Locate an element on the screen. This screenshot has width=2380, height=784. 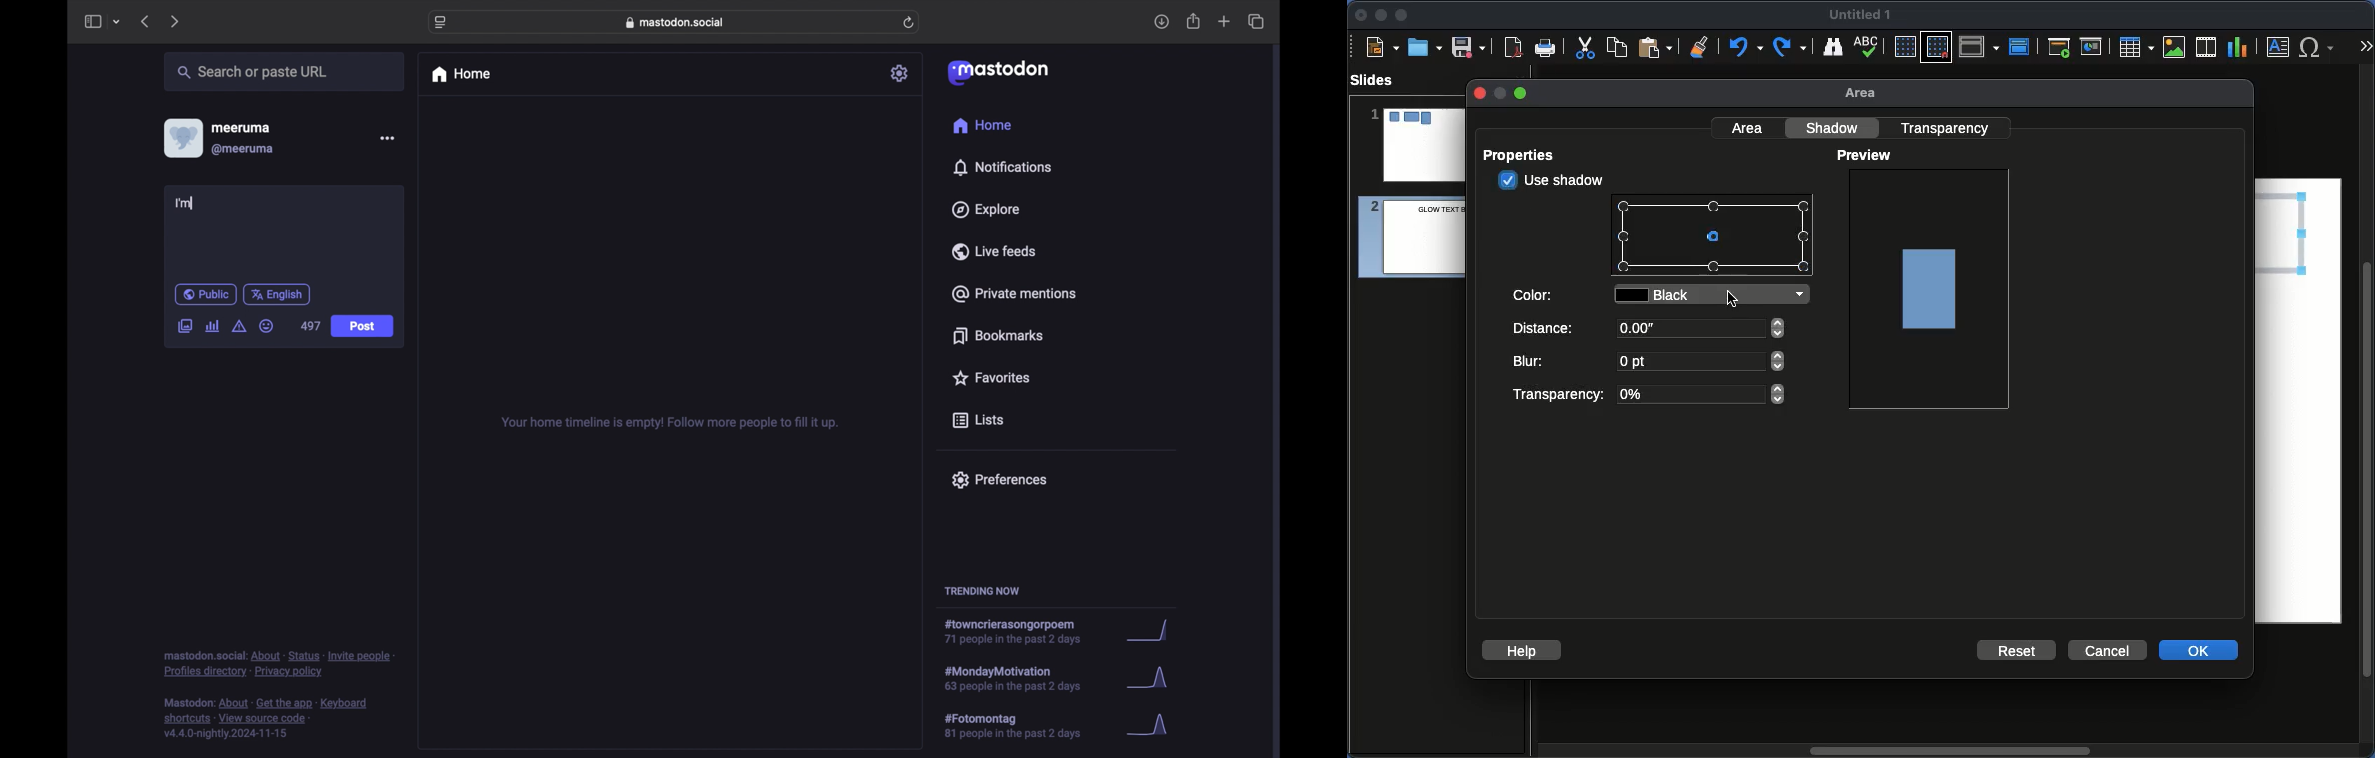
footnote is located at coordinates (266, 719).